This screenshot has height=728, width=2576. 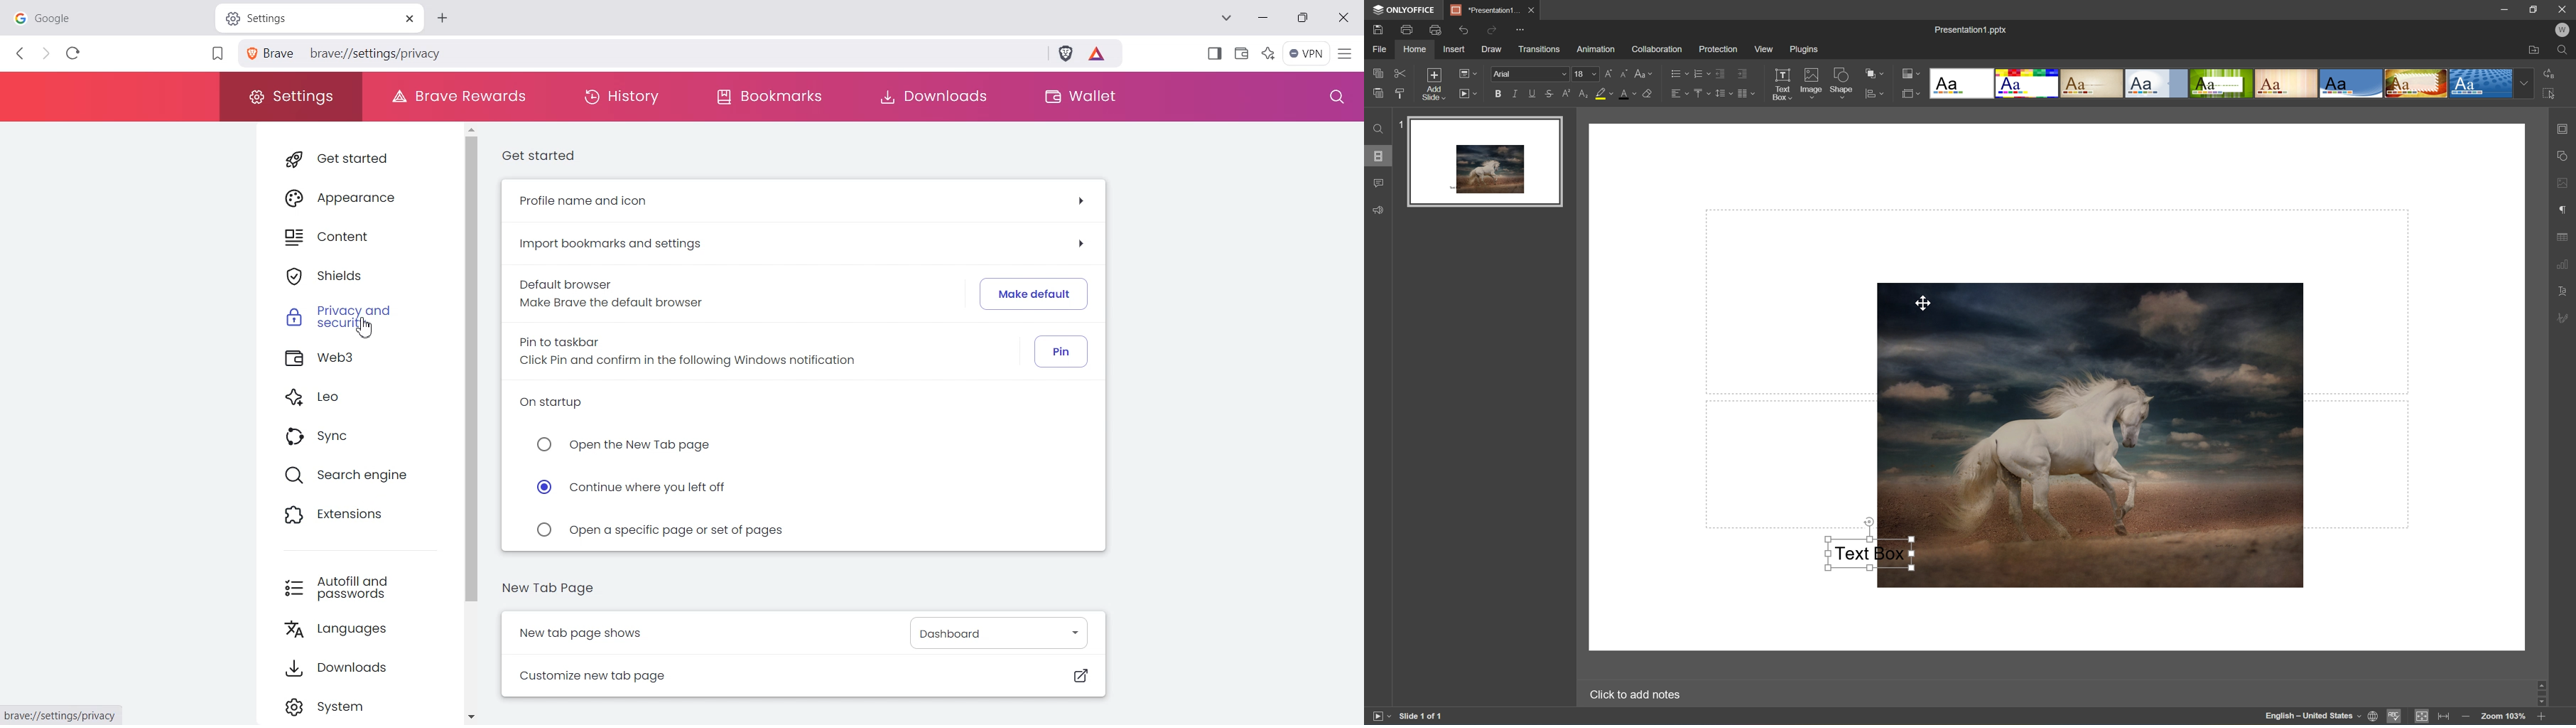 I want to click on Subscript, so click(x=1585, y=94).